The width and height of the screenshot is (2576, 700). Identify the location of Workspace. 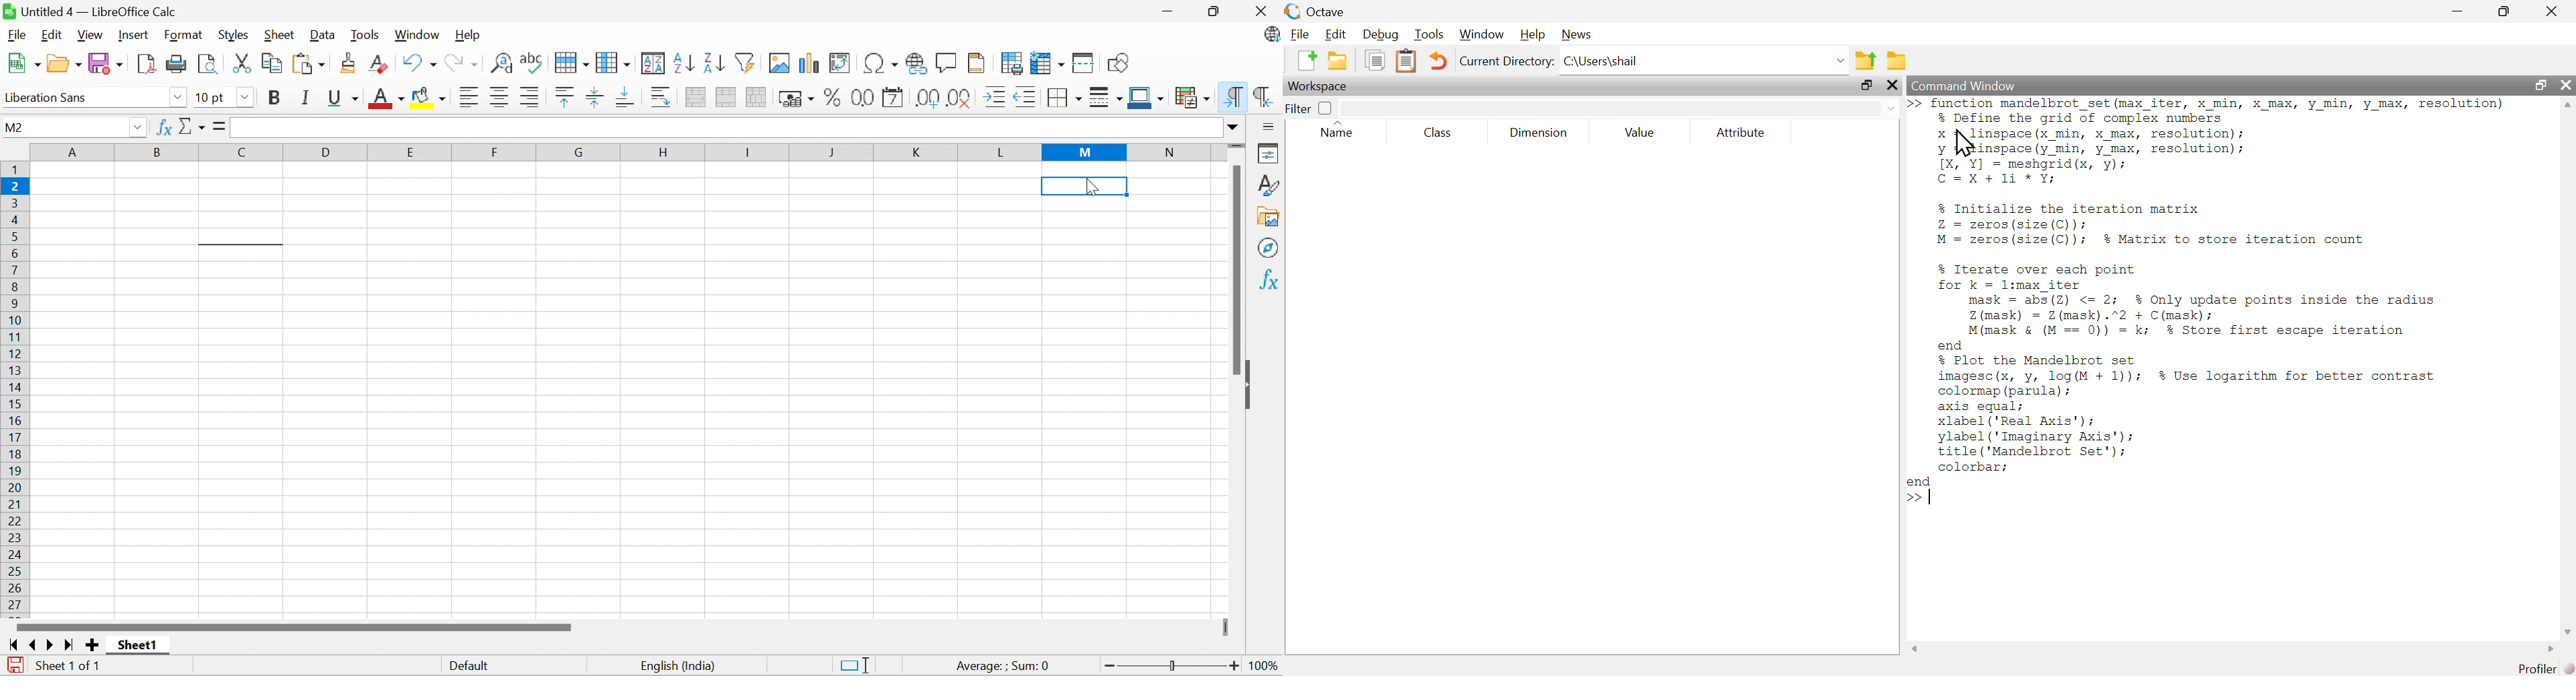
(1322, 86).